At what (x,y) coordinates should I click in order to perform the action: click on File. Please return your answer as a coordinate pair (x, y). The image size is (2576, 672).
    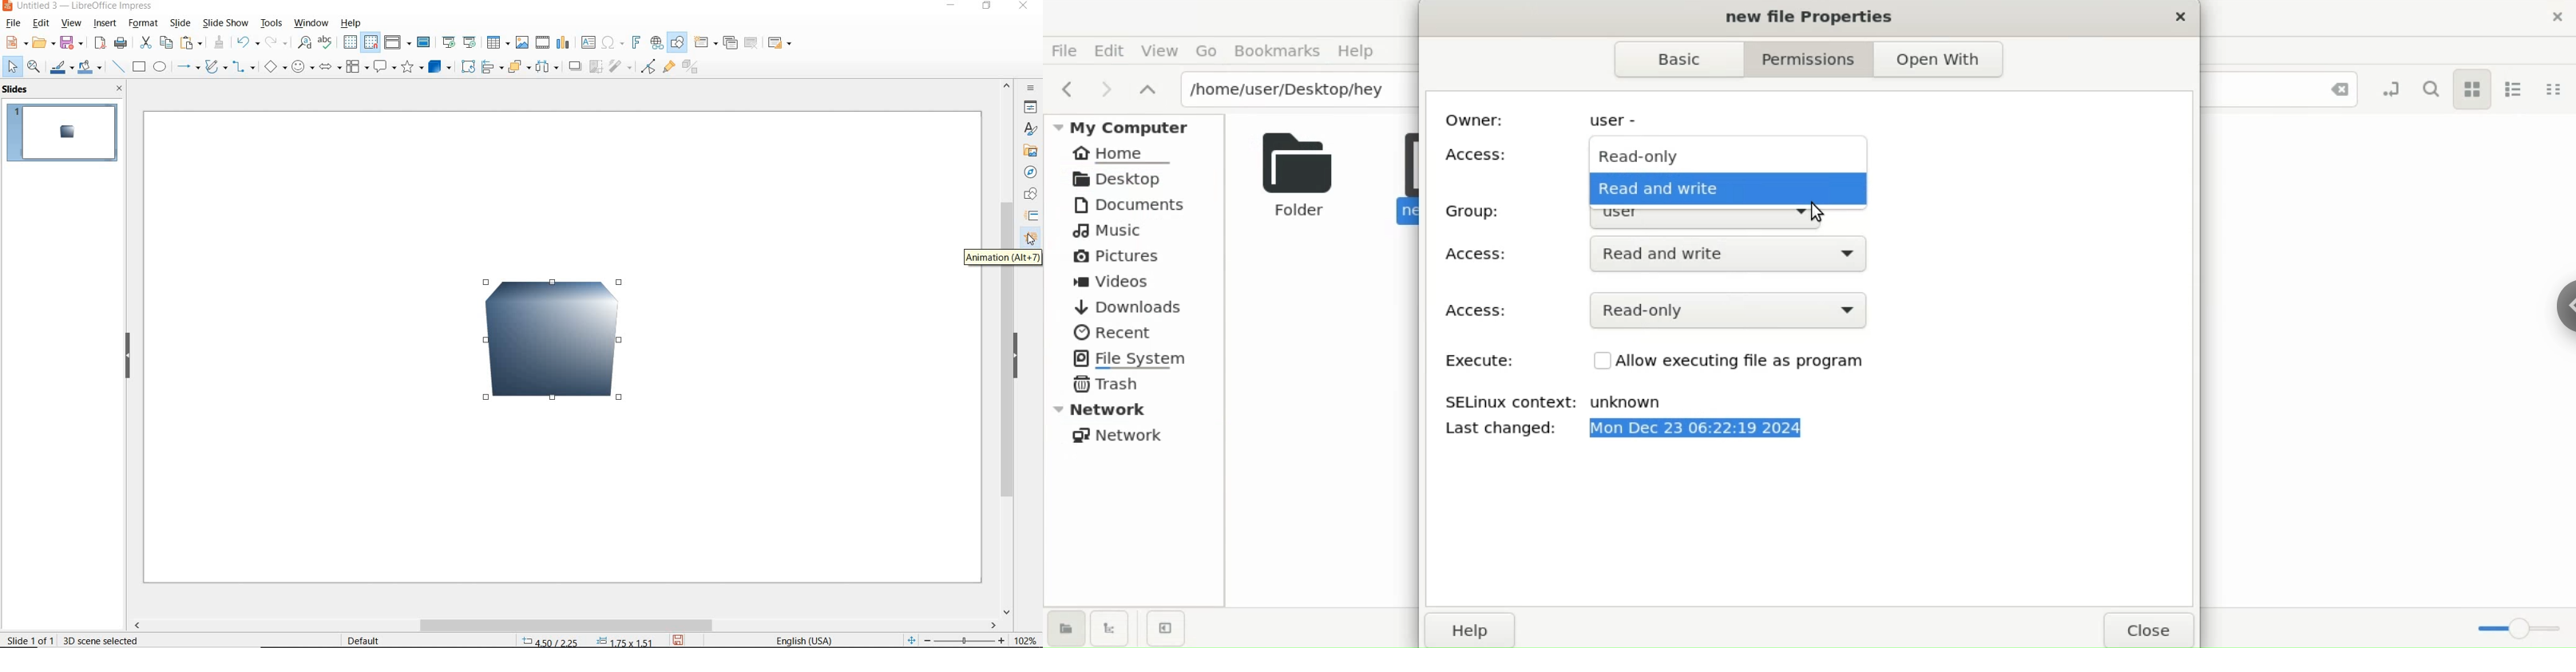
    Looking at the image, I should click on (1064, 51).